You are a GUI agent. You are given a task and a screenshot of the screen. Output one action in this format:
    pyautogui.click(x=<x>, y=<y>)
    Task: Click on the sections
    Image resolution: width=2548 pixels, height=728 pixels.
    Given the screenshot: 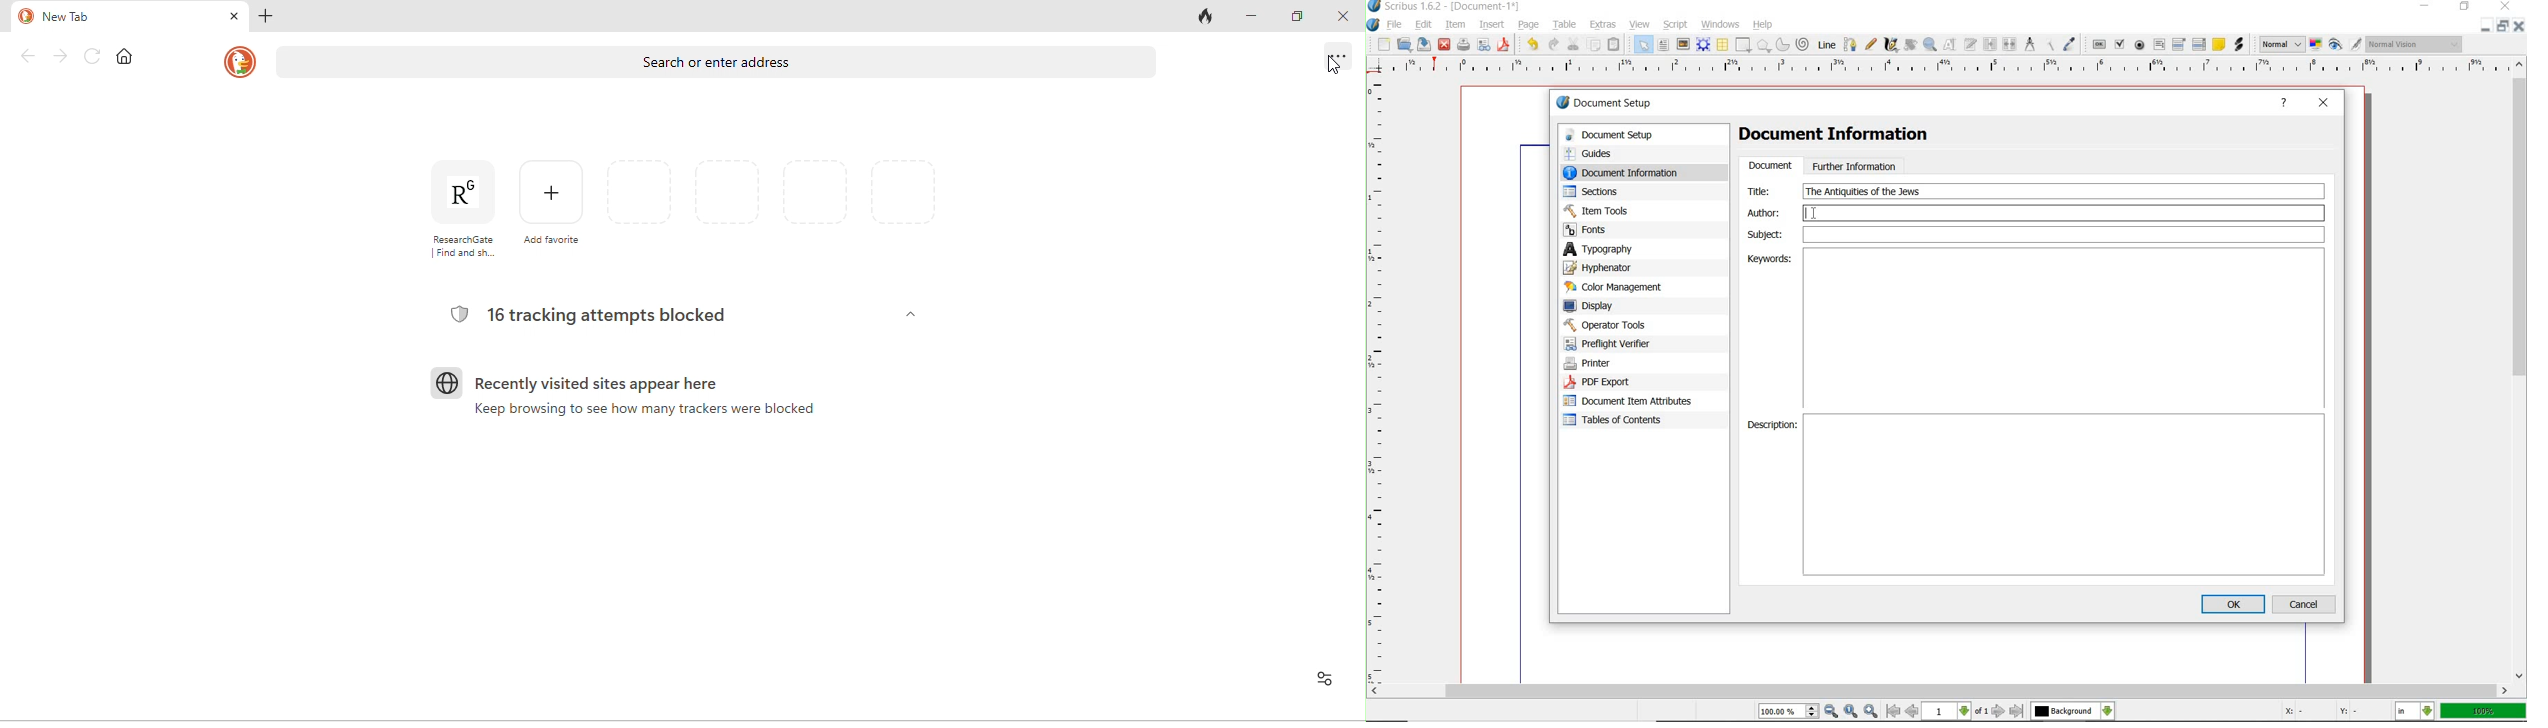 What is the action you would take?
    pyautogui.click(x=1621, y=192)
    